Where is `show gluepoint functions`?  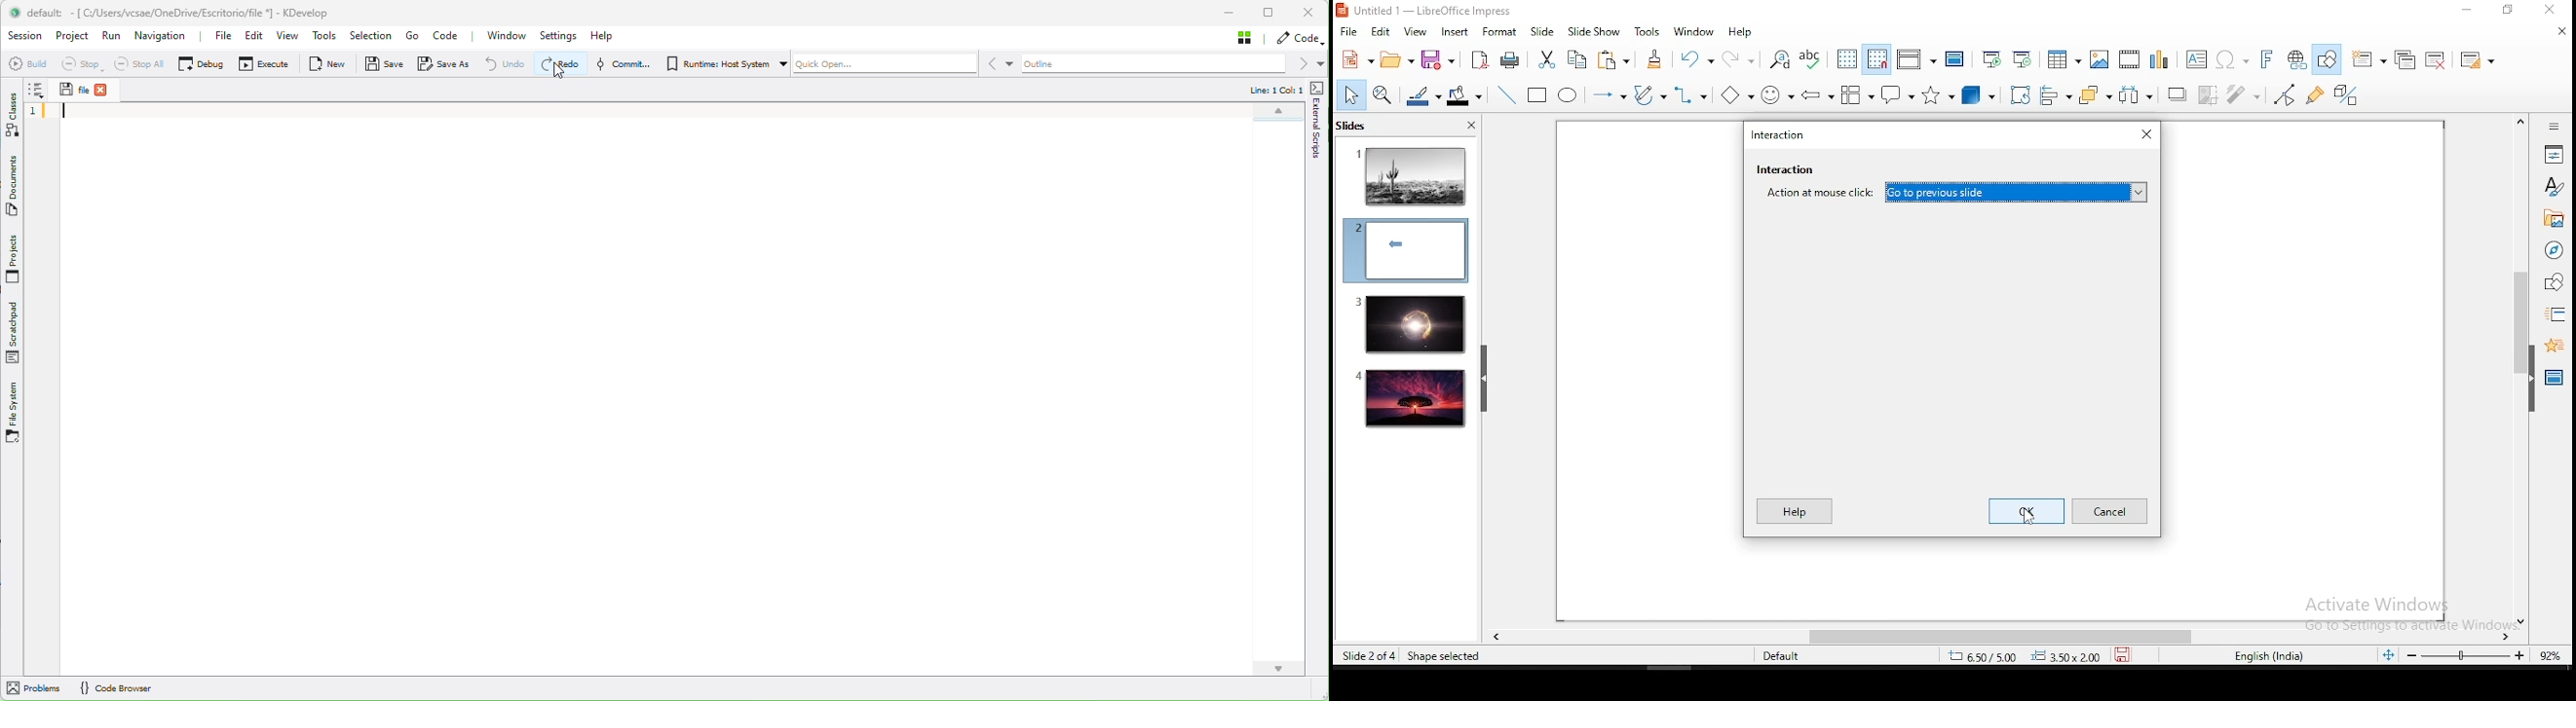 show gluepoint functions is located at coordinates (2320, 94).